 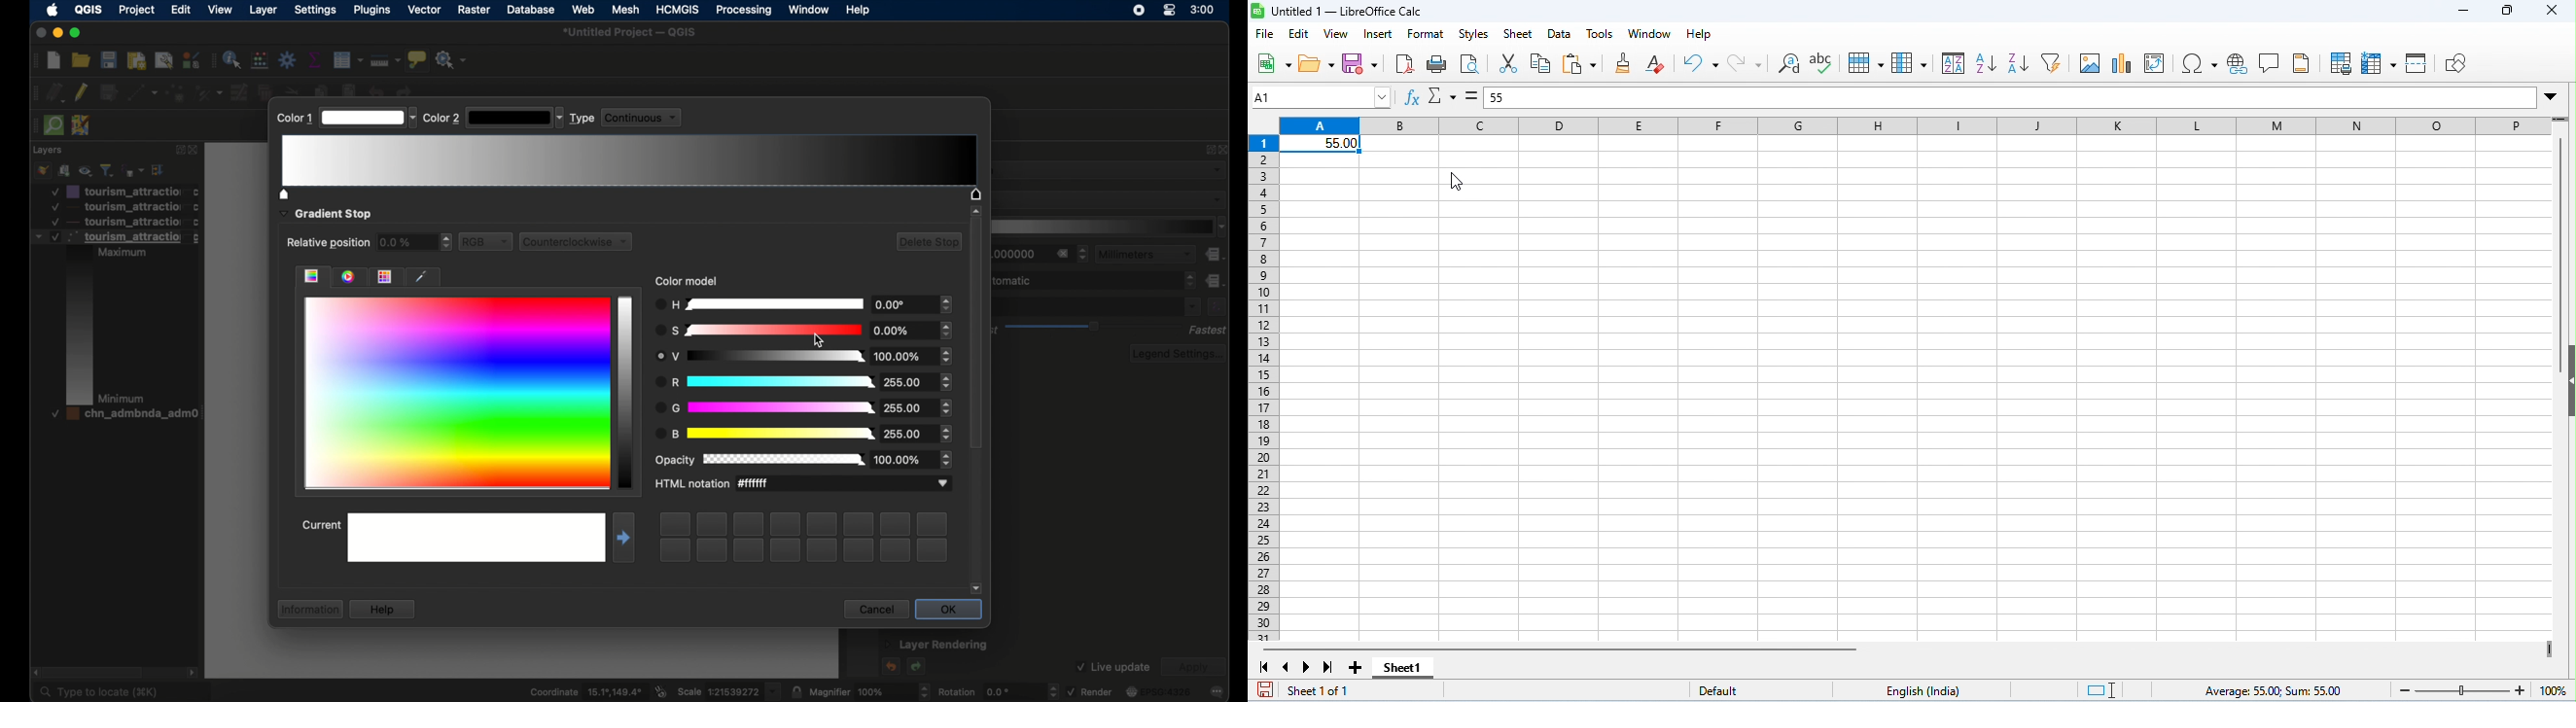 I want to click on next sheet, so click(x=1306, y=667).